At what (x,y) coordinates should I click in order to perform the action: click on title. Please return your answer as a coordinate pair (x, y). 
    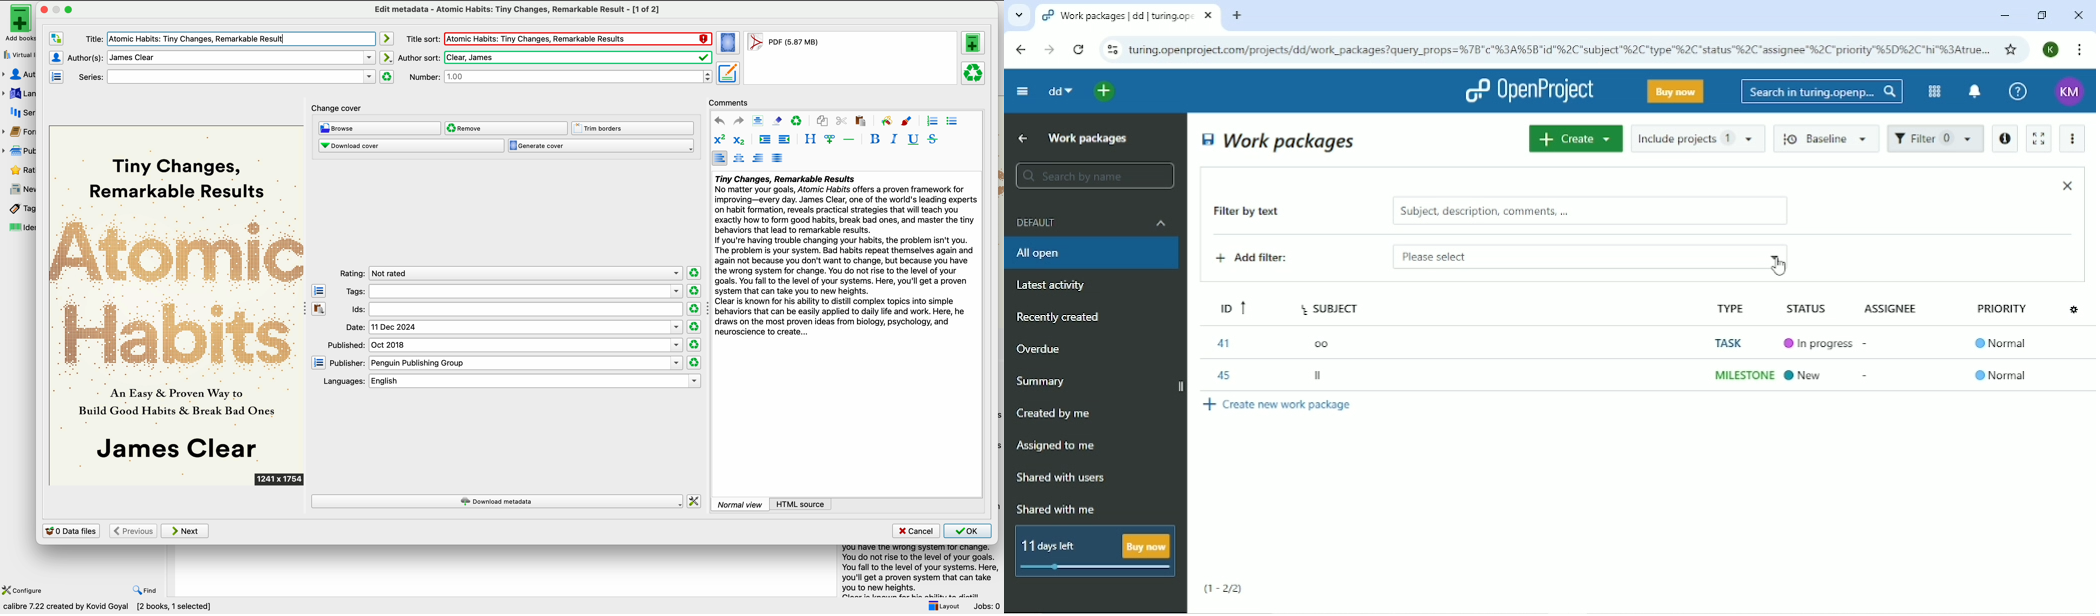
    Looking at the image, I should click on (227, 38).